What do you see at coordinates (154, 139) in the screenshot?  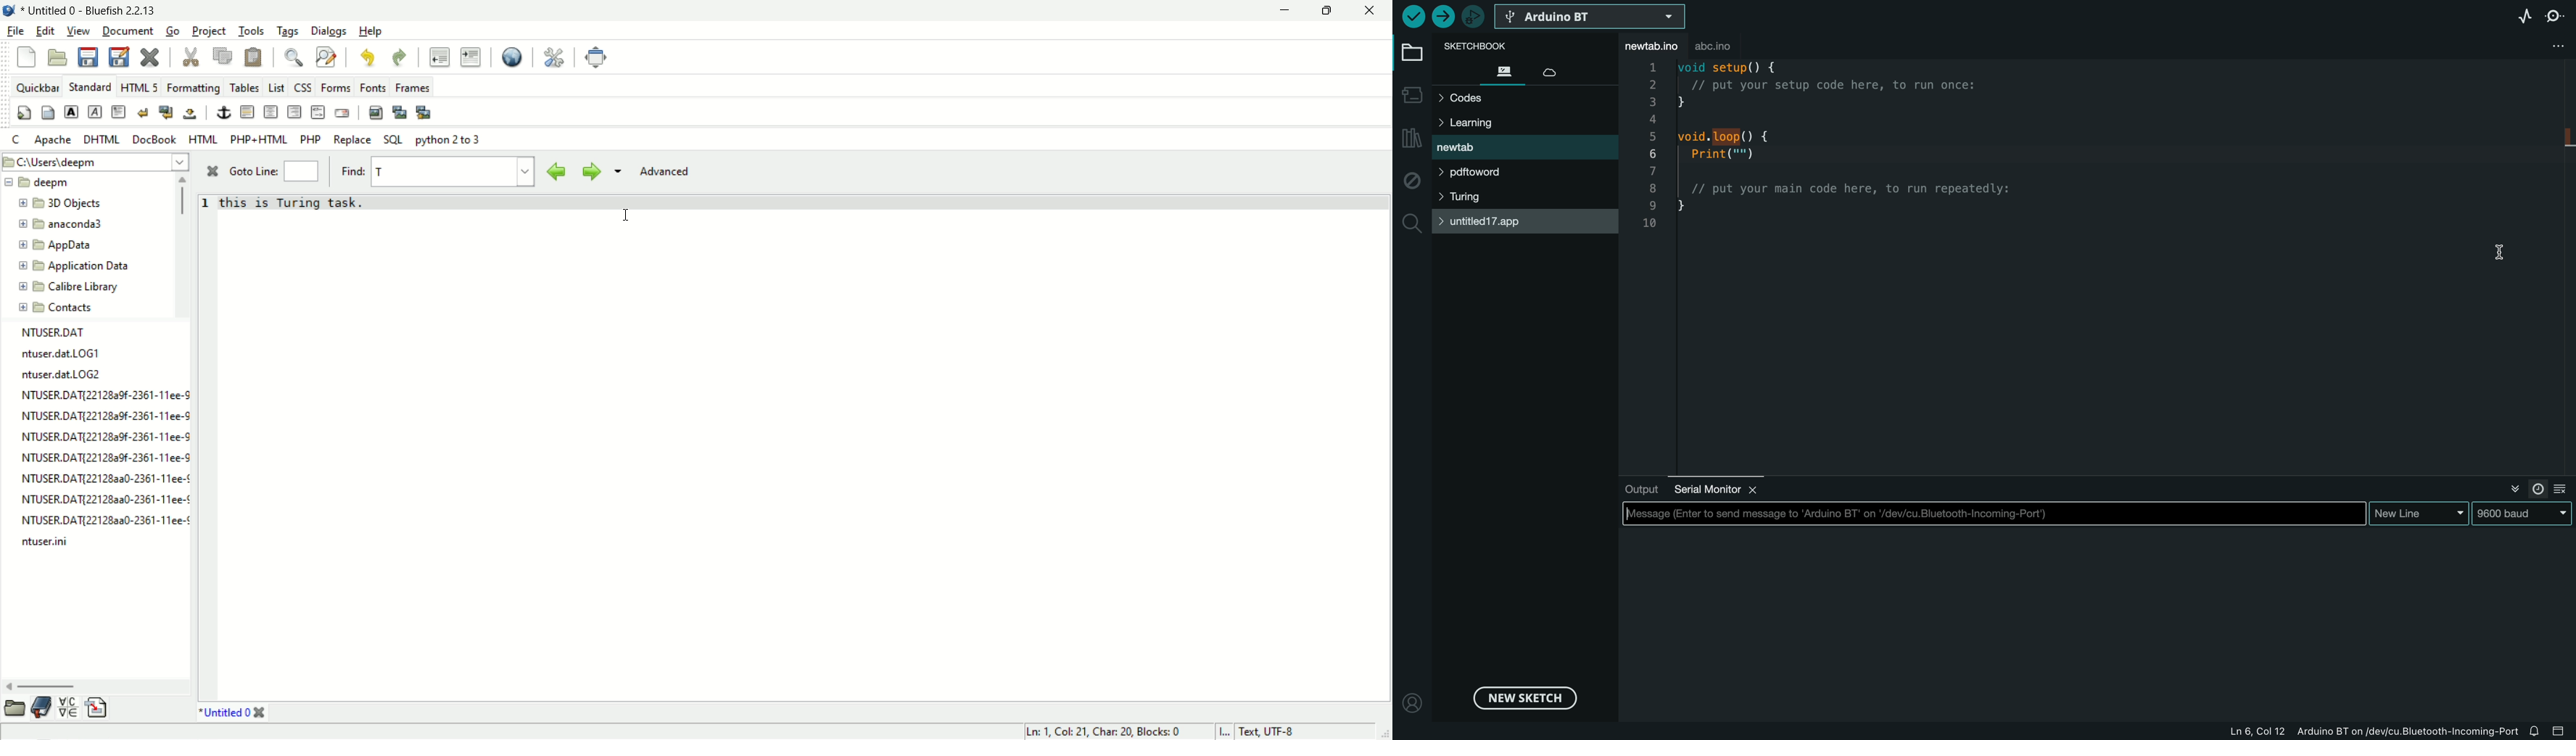 I see `DocBook` at bounding box center [154, 139].